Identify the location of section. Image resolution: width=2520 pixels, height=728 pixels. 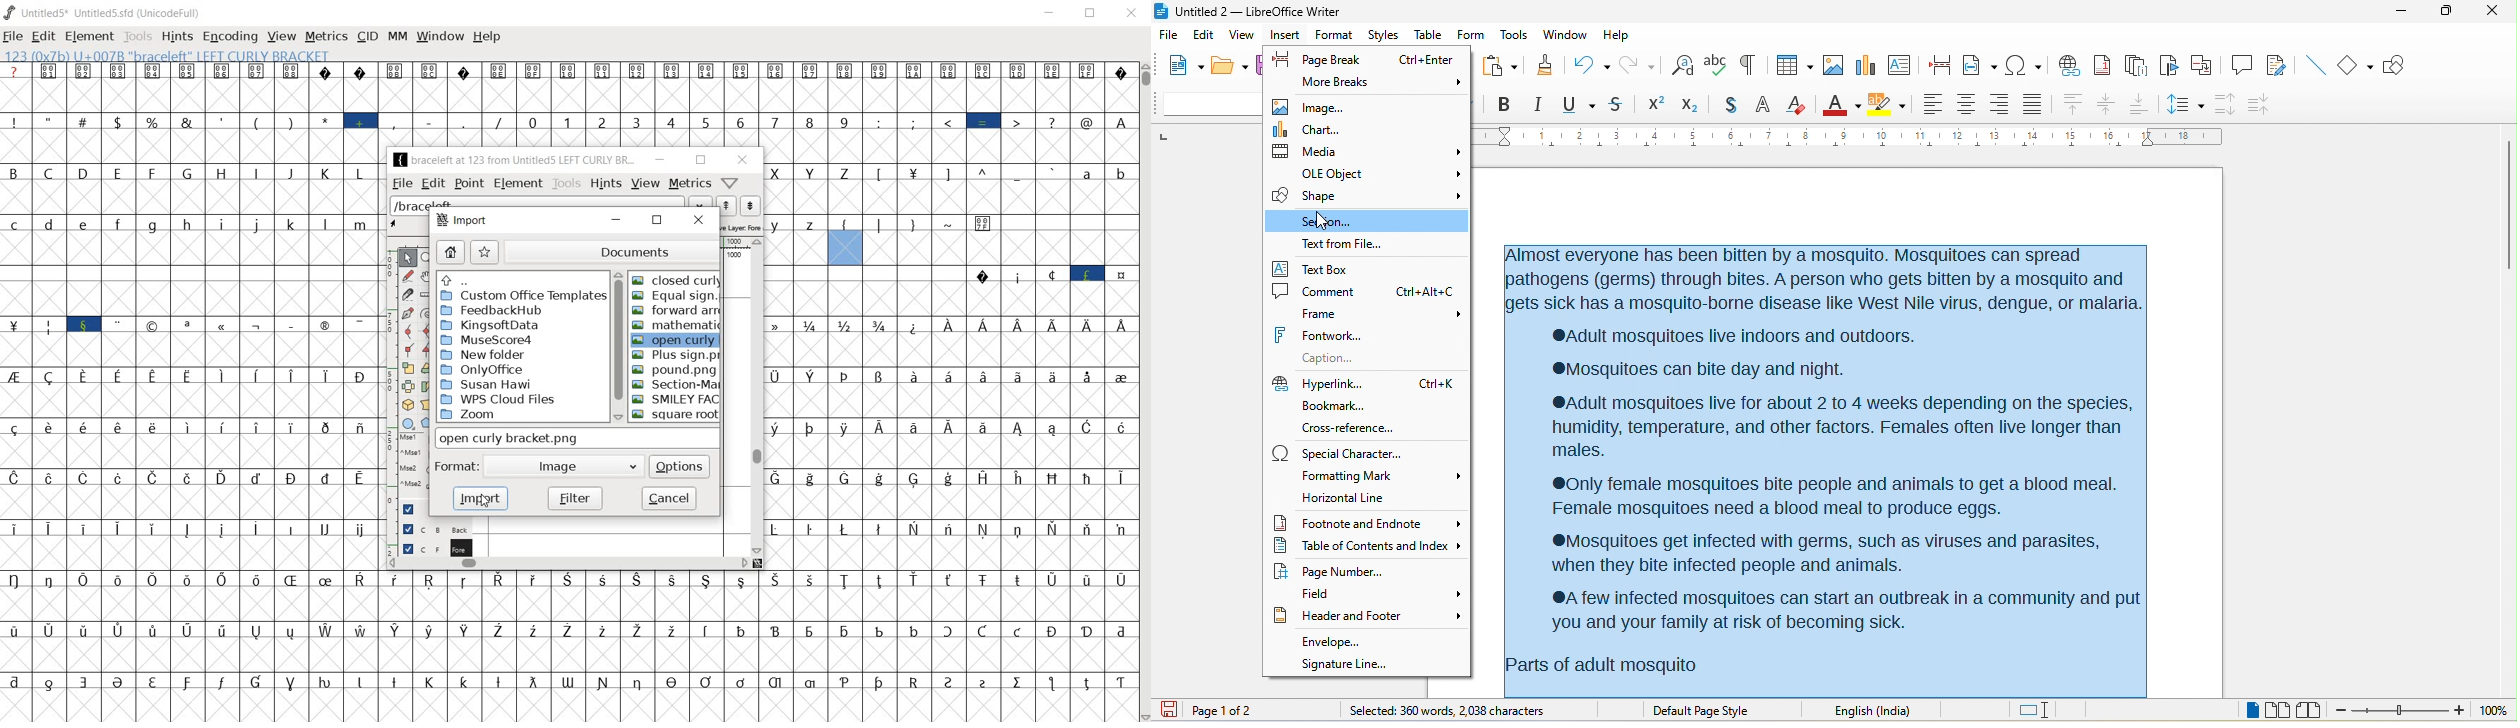
(1365, 219).